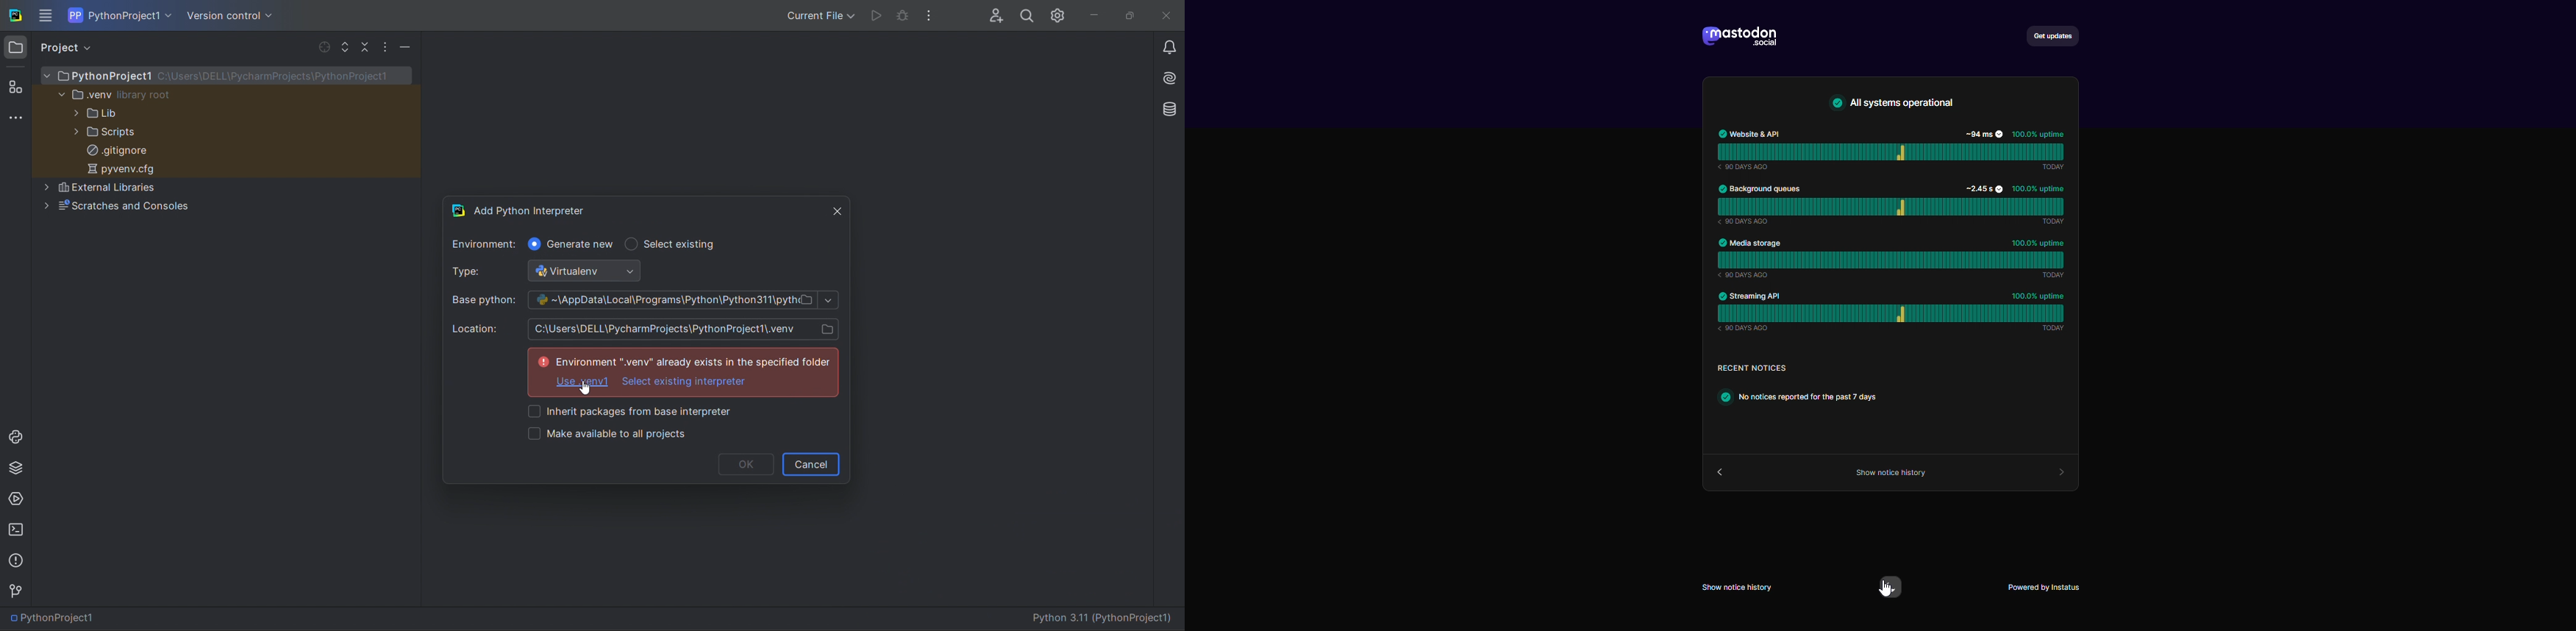 The image size is (2576, 644). Describe the element at coordinates (1899, 104) in the screenshot. I see `text` at that location.